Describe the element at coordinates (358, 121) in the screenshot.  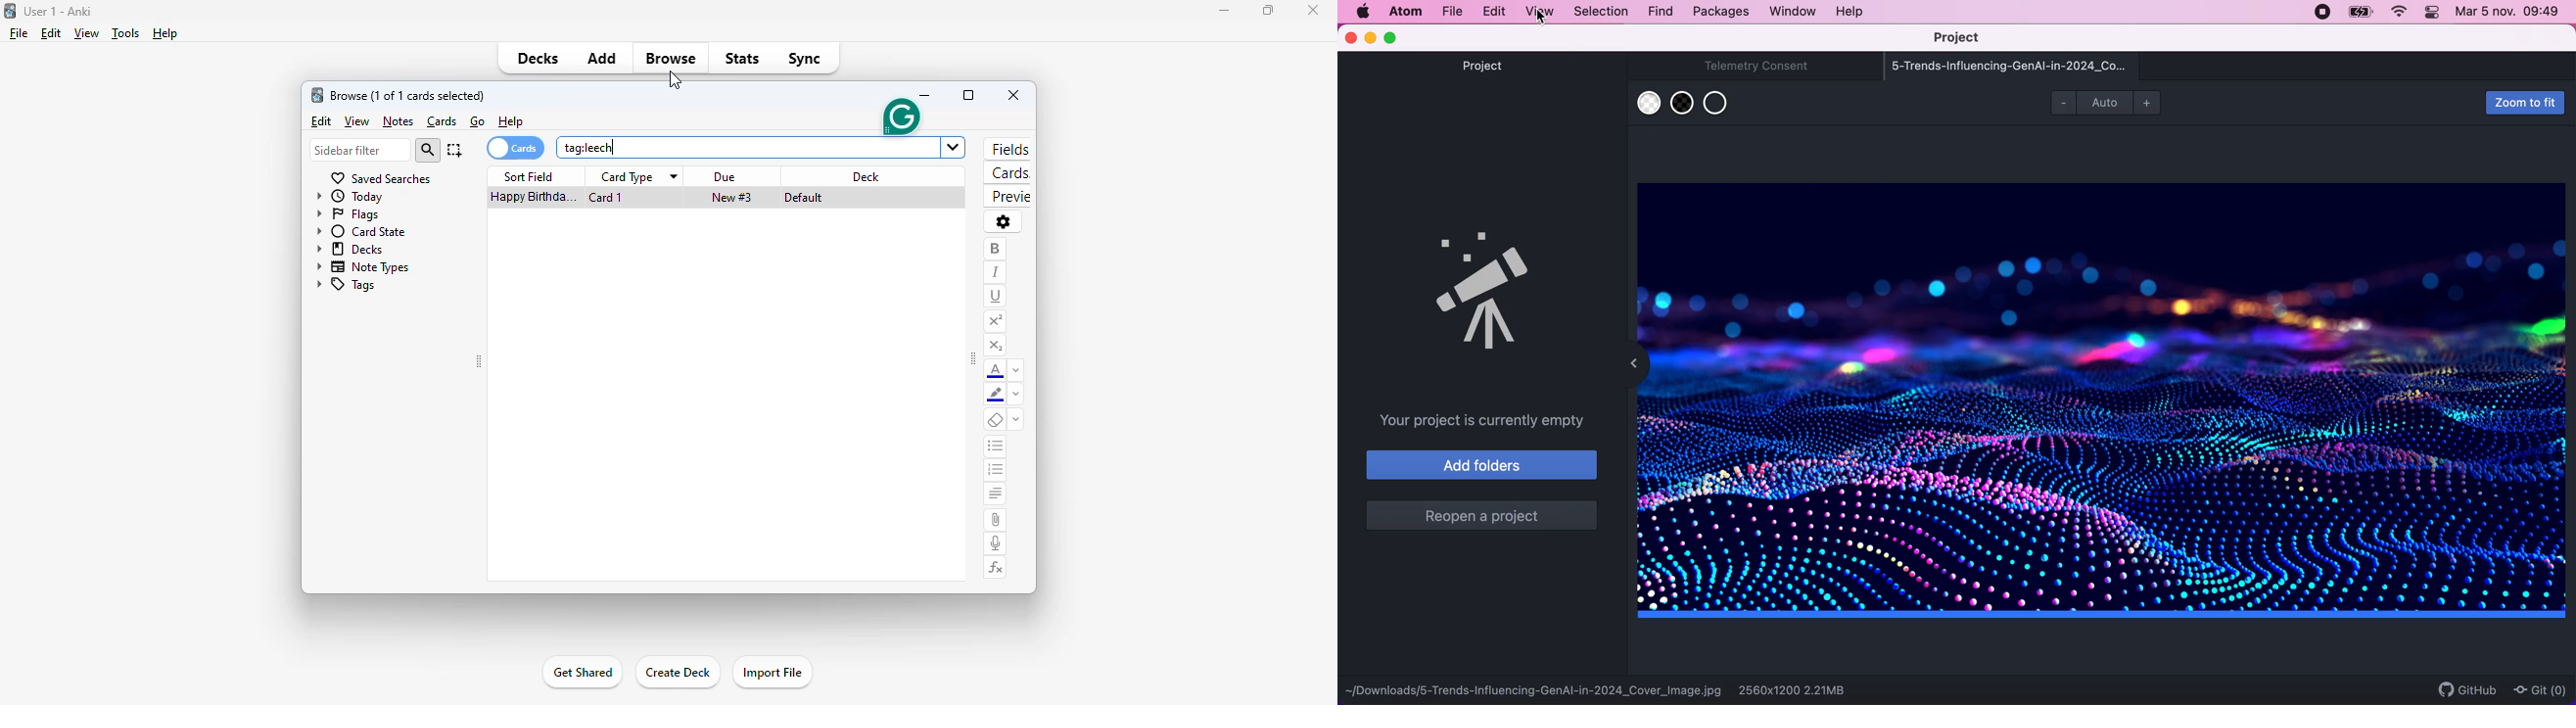
I see `view` at that location.